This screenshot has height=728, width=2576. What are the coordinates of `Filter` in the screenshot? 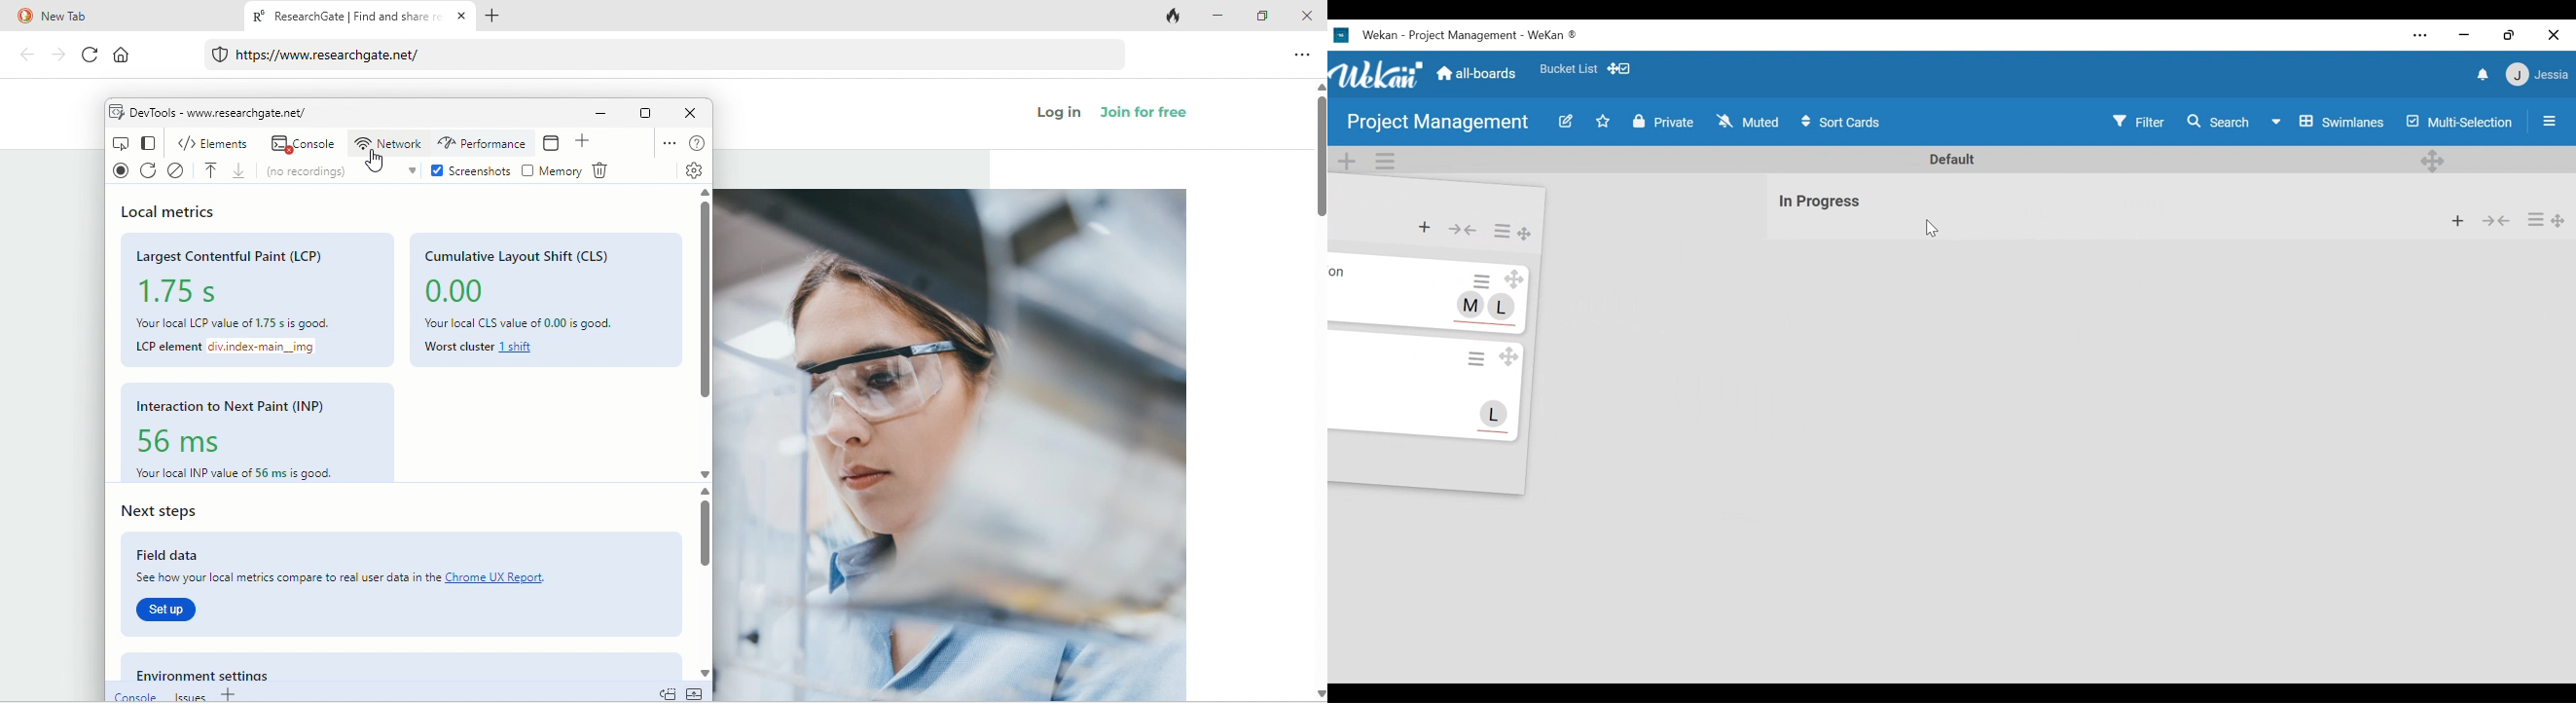 It's located at (2138, 121).